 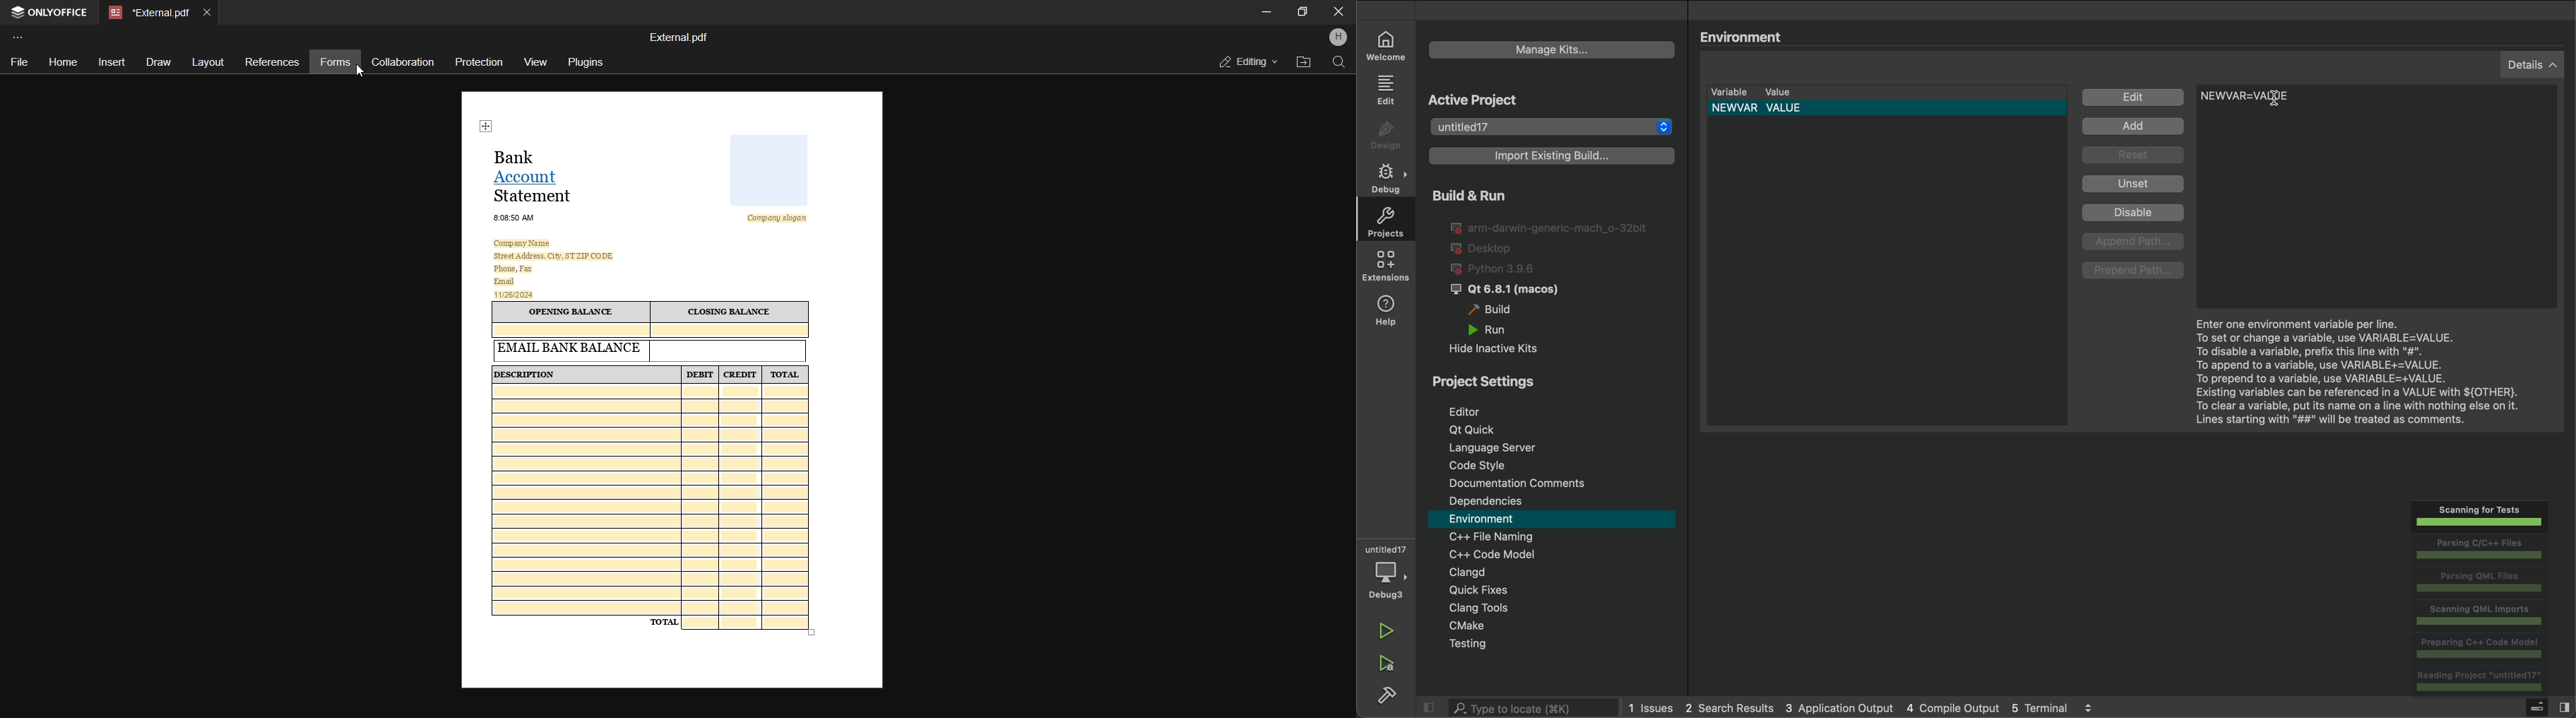 I want to click on Language server, so click(x=1554, y=447).